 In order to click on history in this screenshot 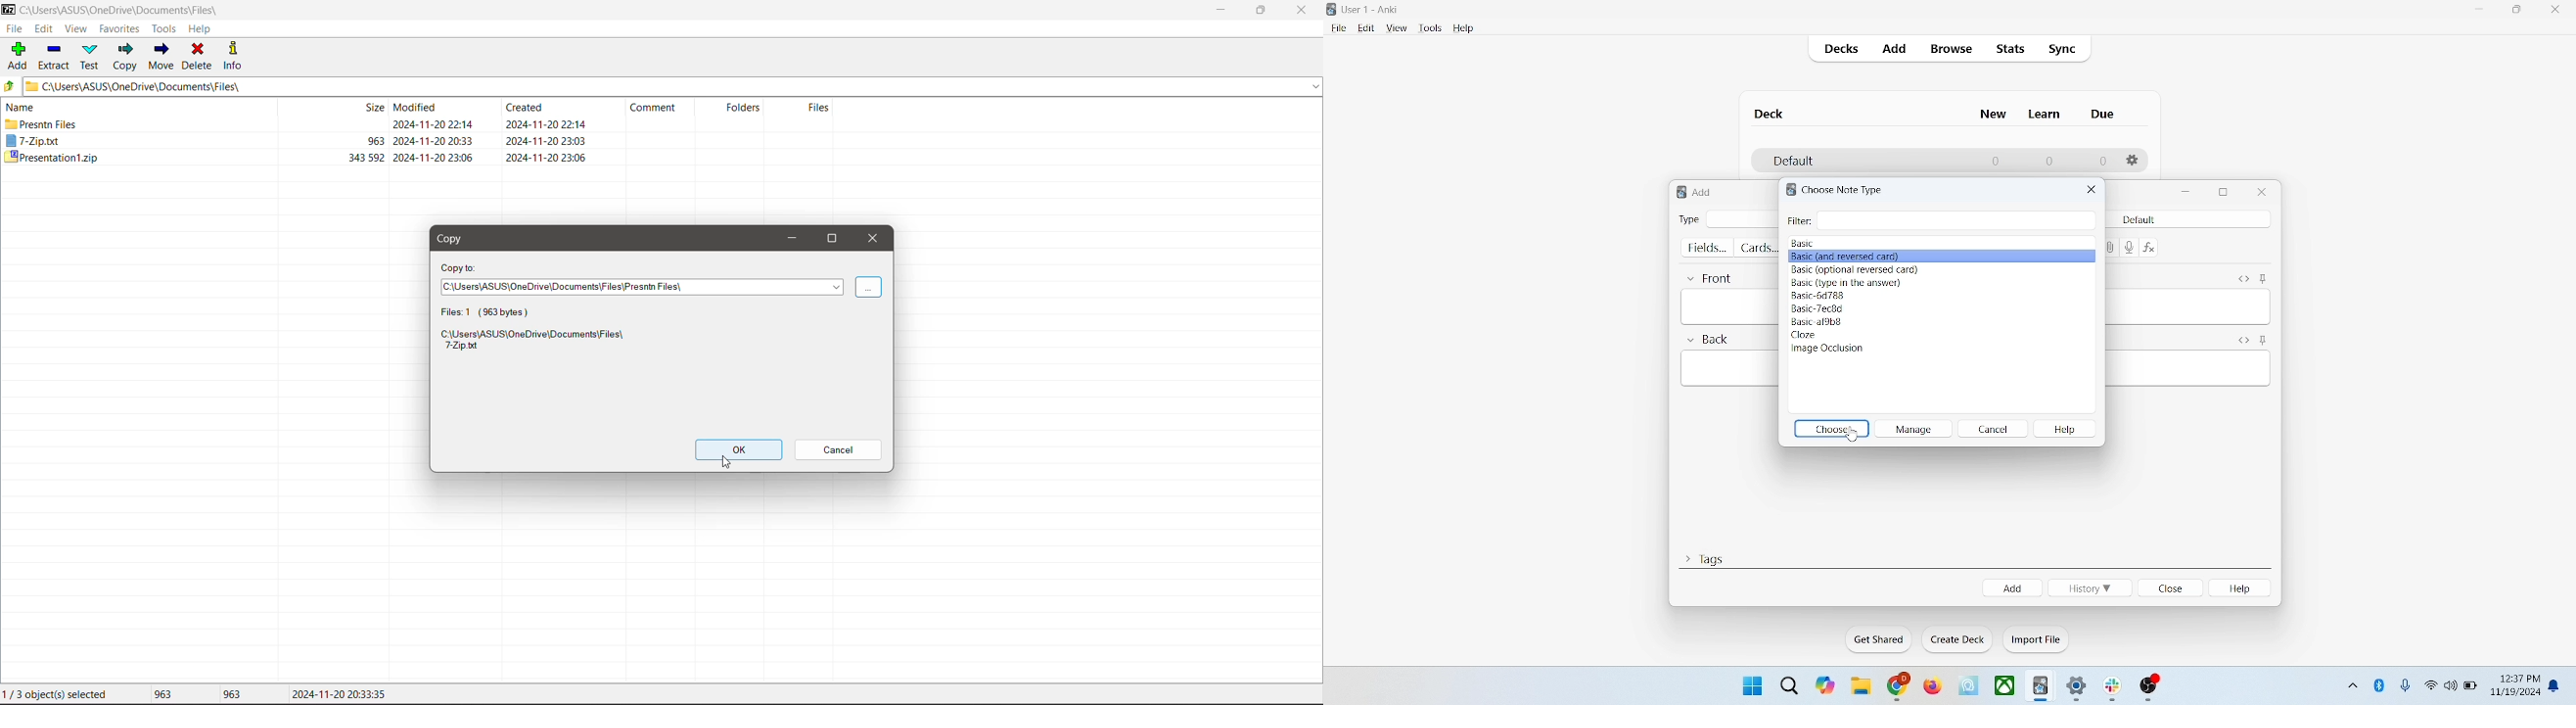, I will do `click(2090, 588)`.